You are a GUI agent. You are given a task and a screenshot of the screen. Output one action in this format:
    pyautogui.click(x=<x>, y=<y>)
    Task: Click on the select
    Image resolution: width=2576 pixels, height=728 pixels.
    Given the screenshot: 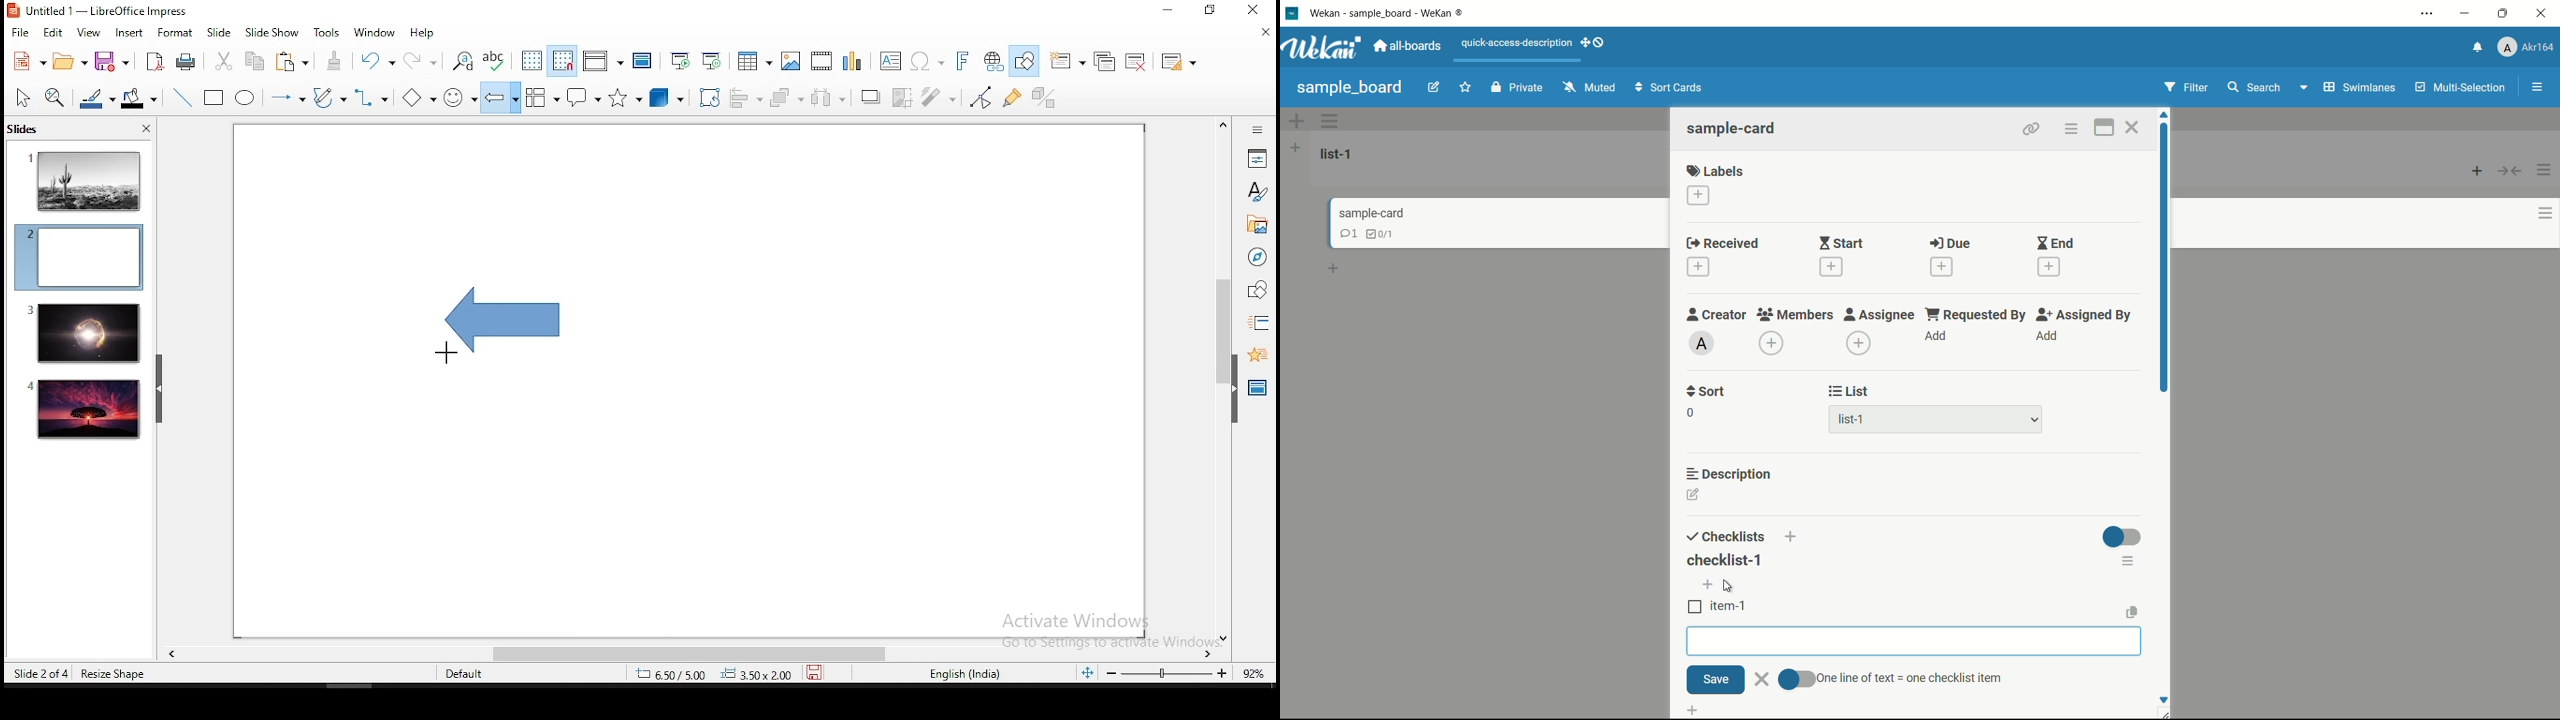 What is the action you would take?
    pyautogui.click(x=23, y=97)
    